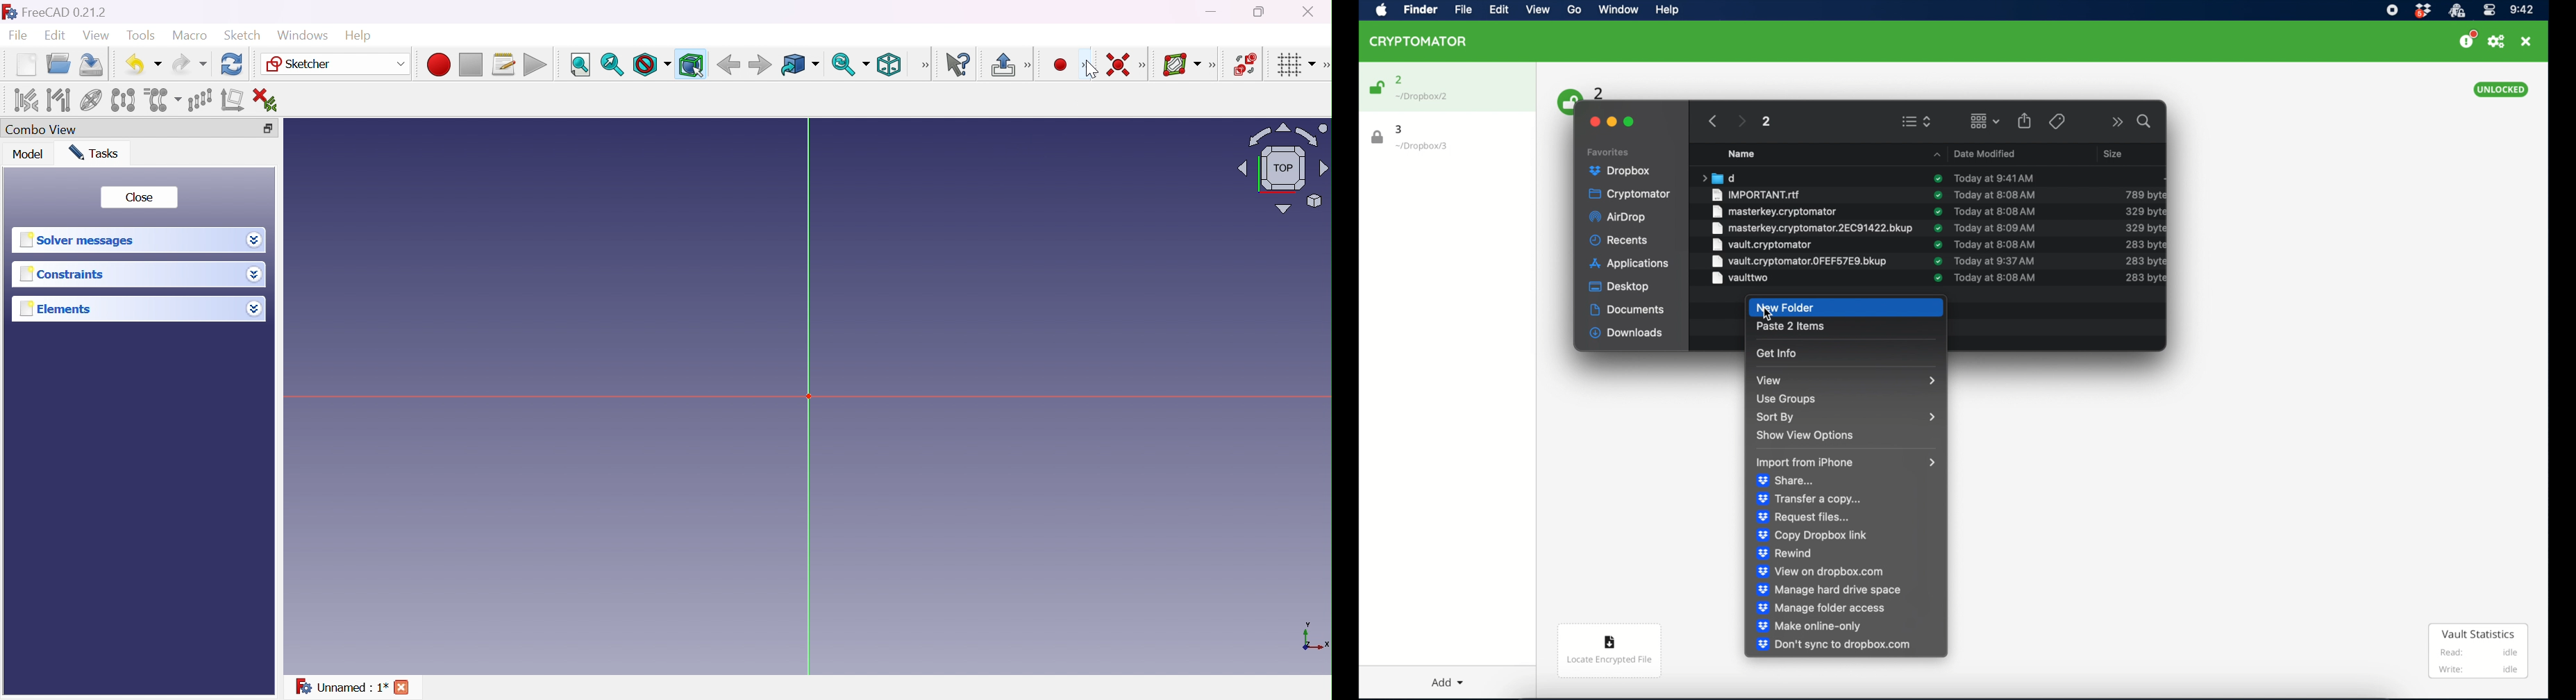 The height and width of the screenshot is (700, 2576). Describe the element at coordinates (1087, 70) in the screenshot. I see `cursor` at that location.